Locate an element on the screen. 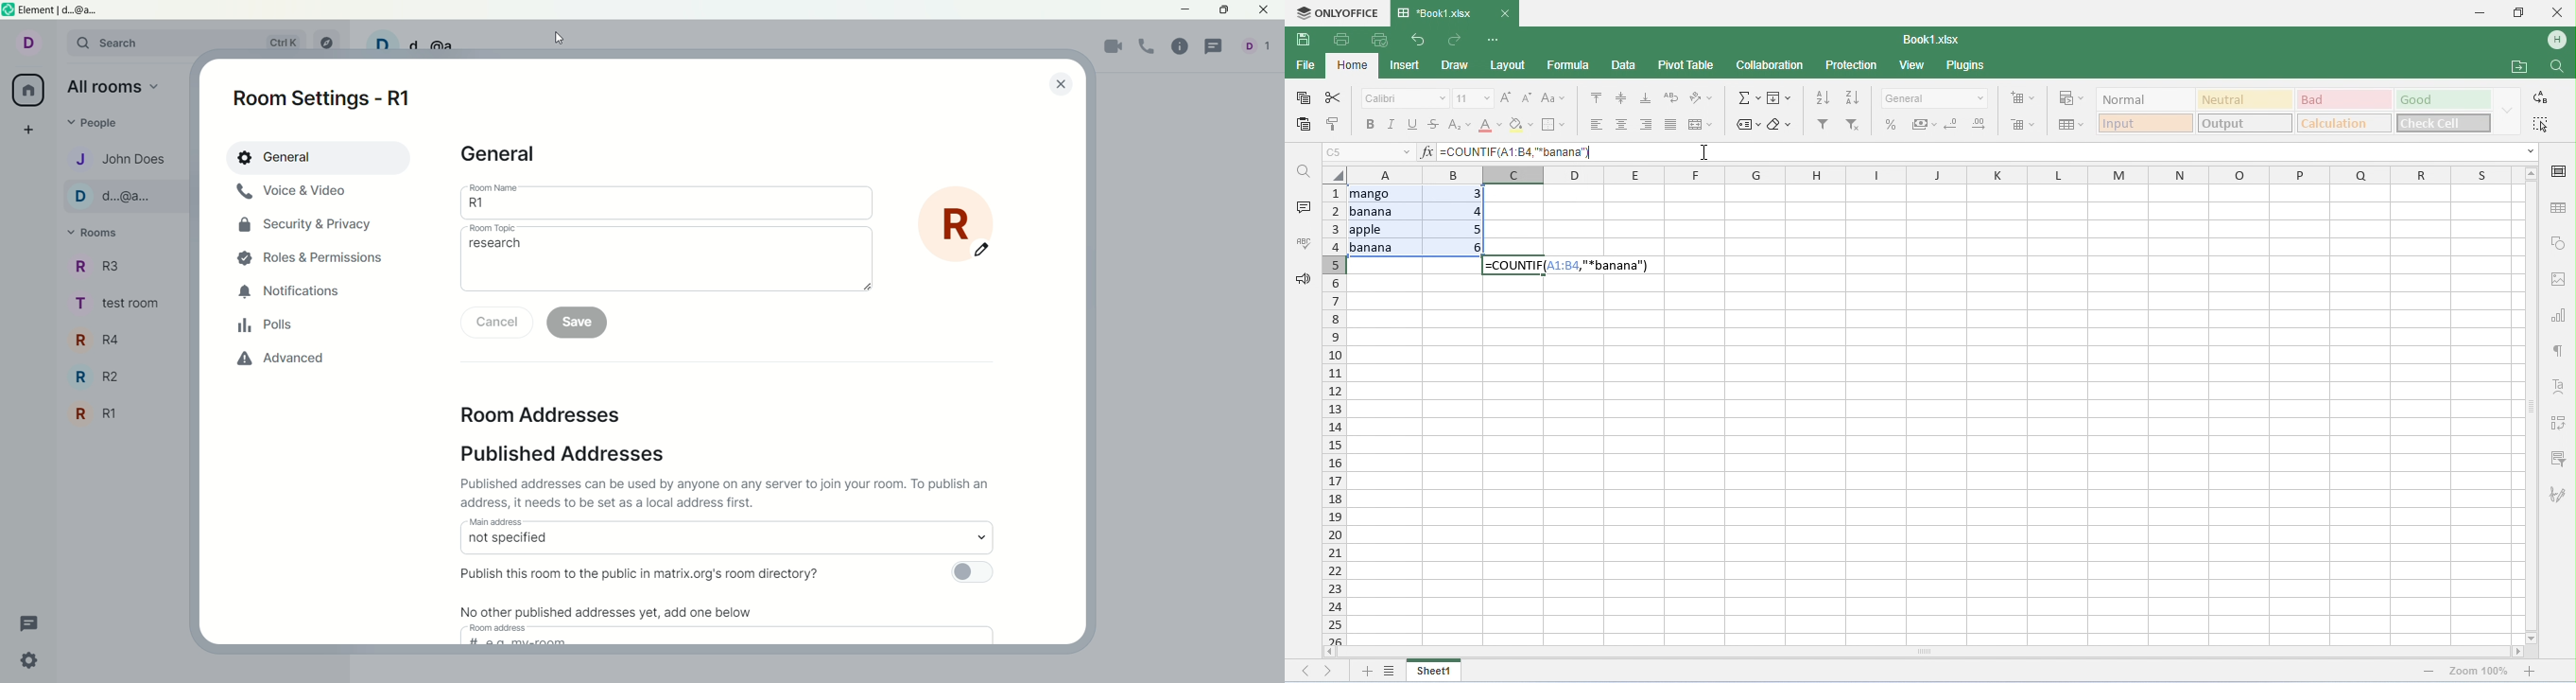 This screenshot has width=2576, height=700. r r r3 is located at coordinates (106, 267).